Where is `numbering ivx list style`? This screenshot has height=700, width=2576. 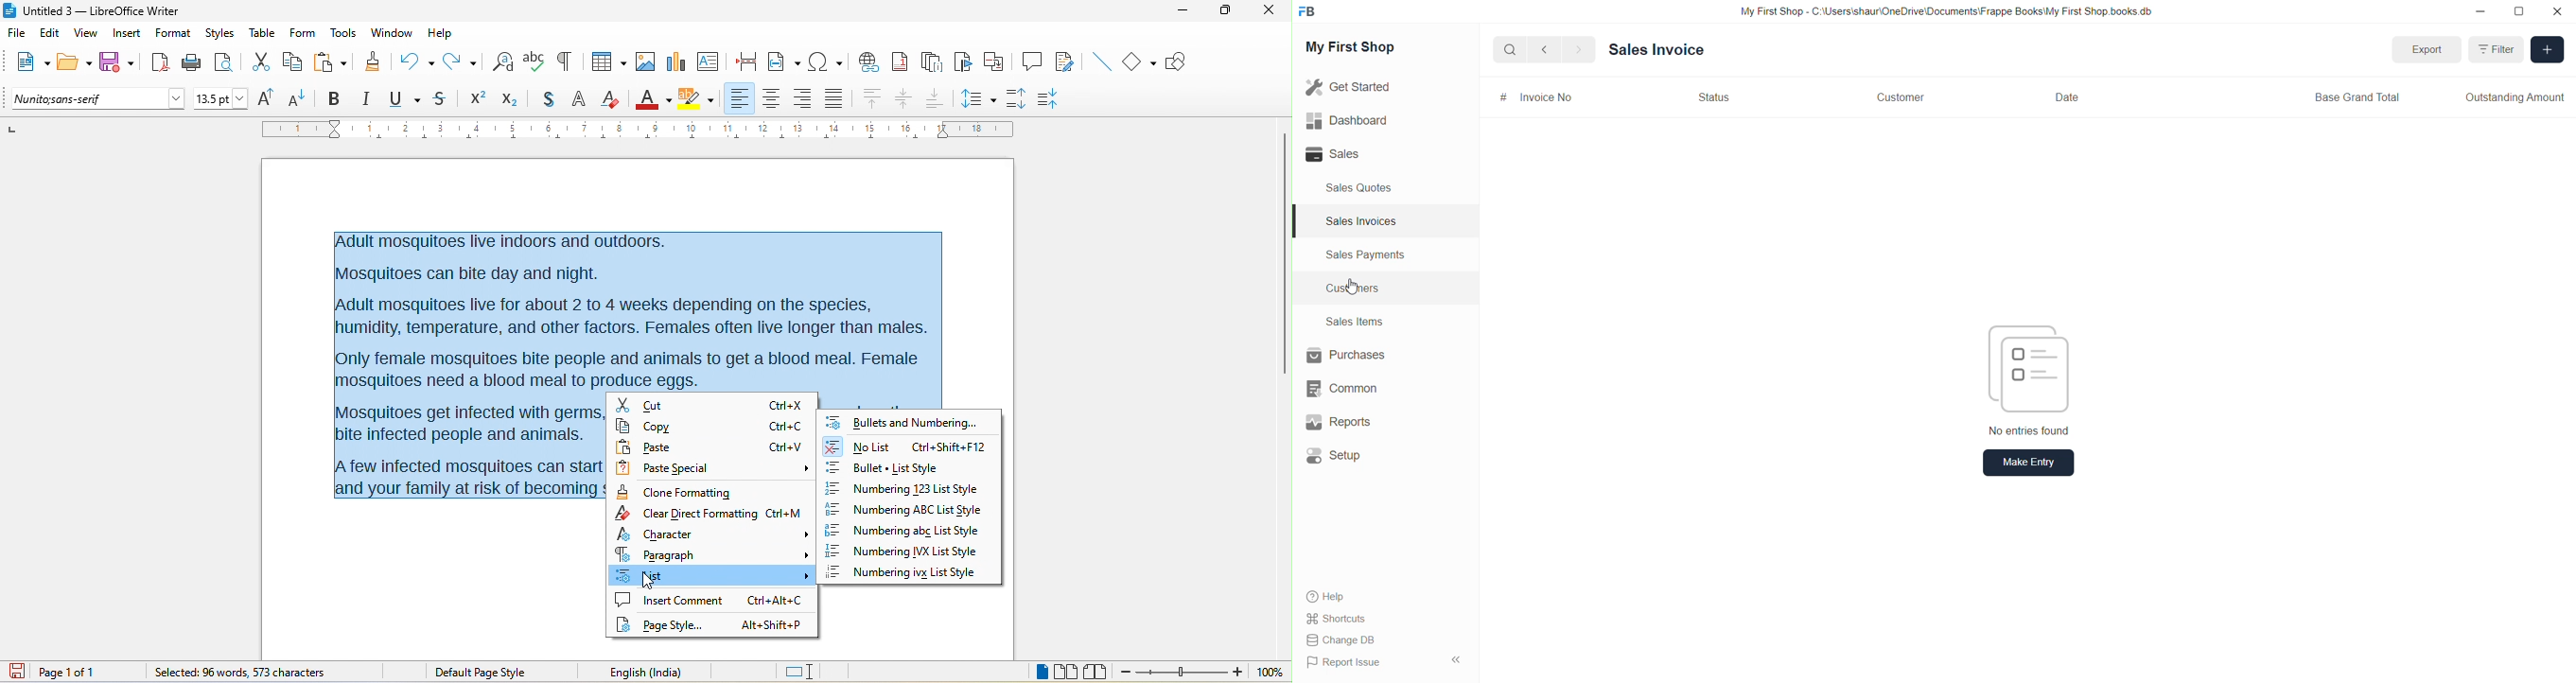 numbering ivx list style is located at coordinates (906, 554).